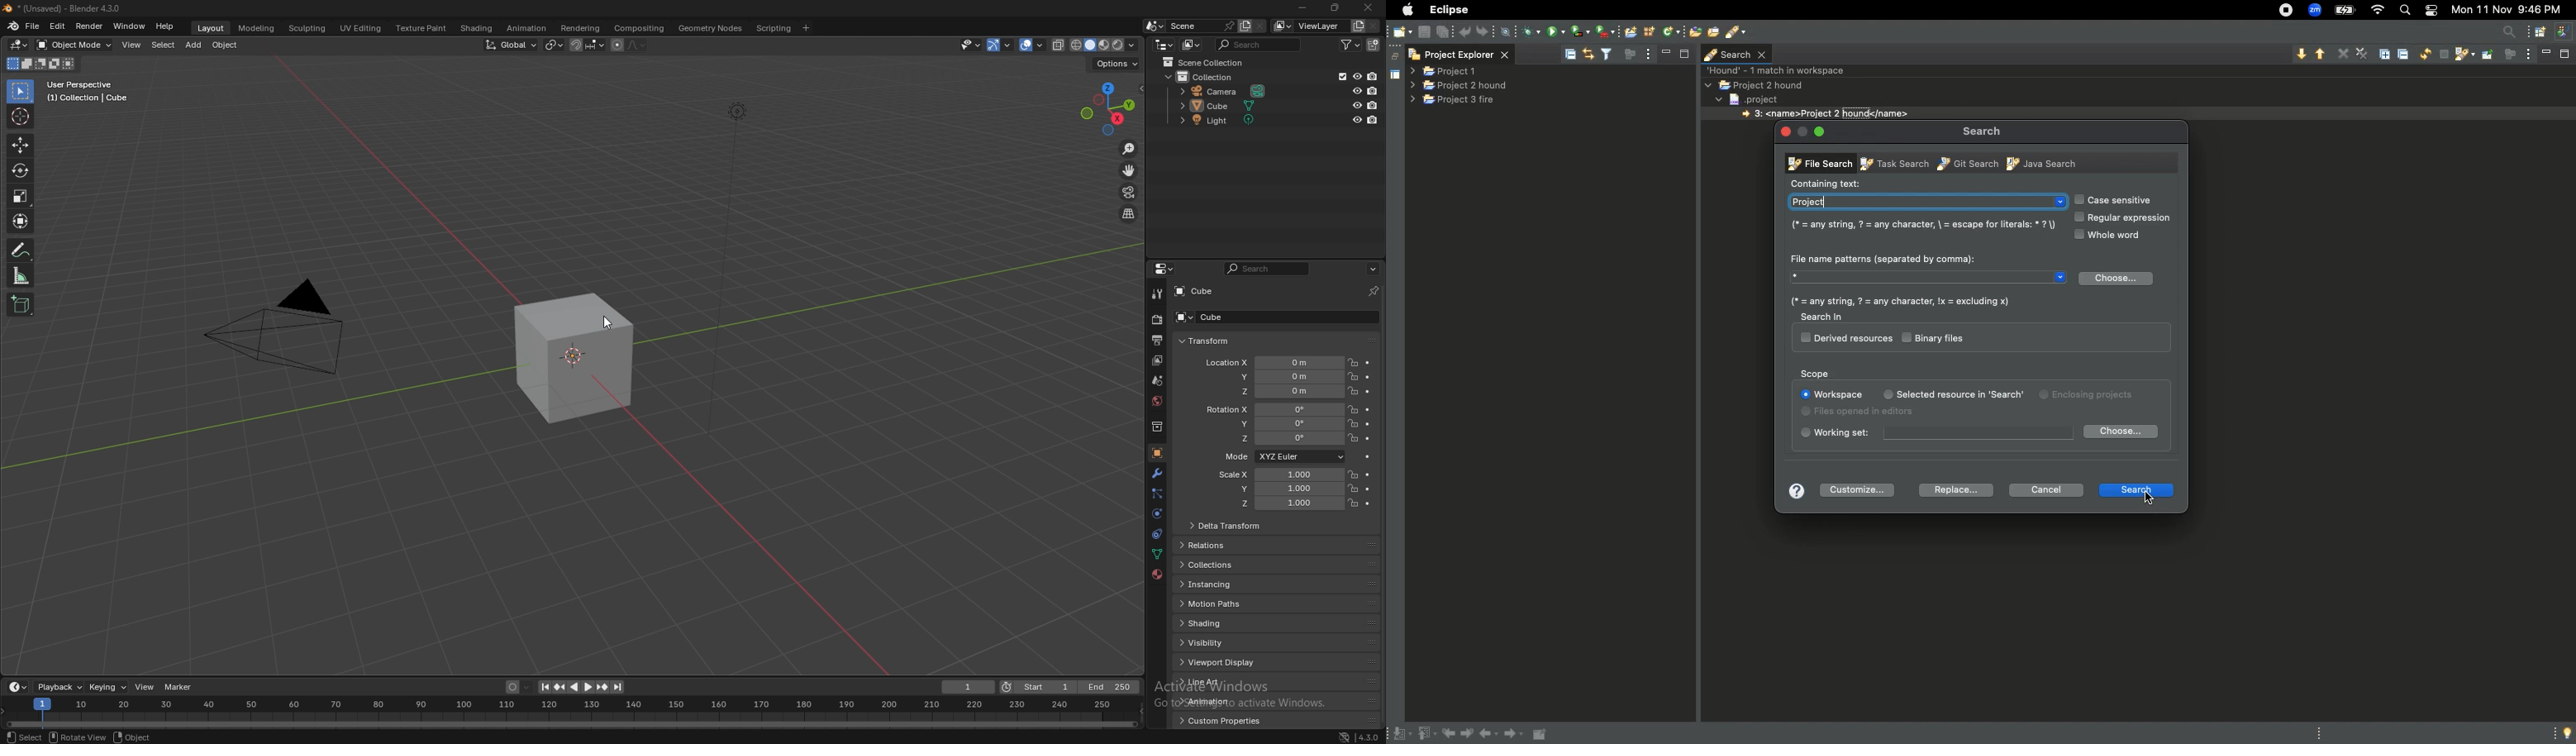 The image size is (2576, 756). I want to click on blender, so click(12, 26).